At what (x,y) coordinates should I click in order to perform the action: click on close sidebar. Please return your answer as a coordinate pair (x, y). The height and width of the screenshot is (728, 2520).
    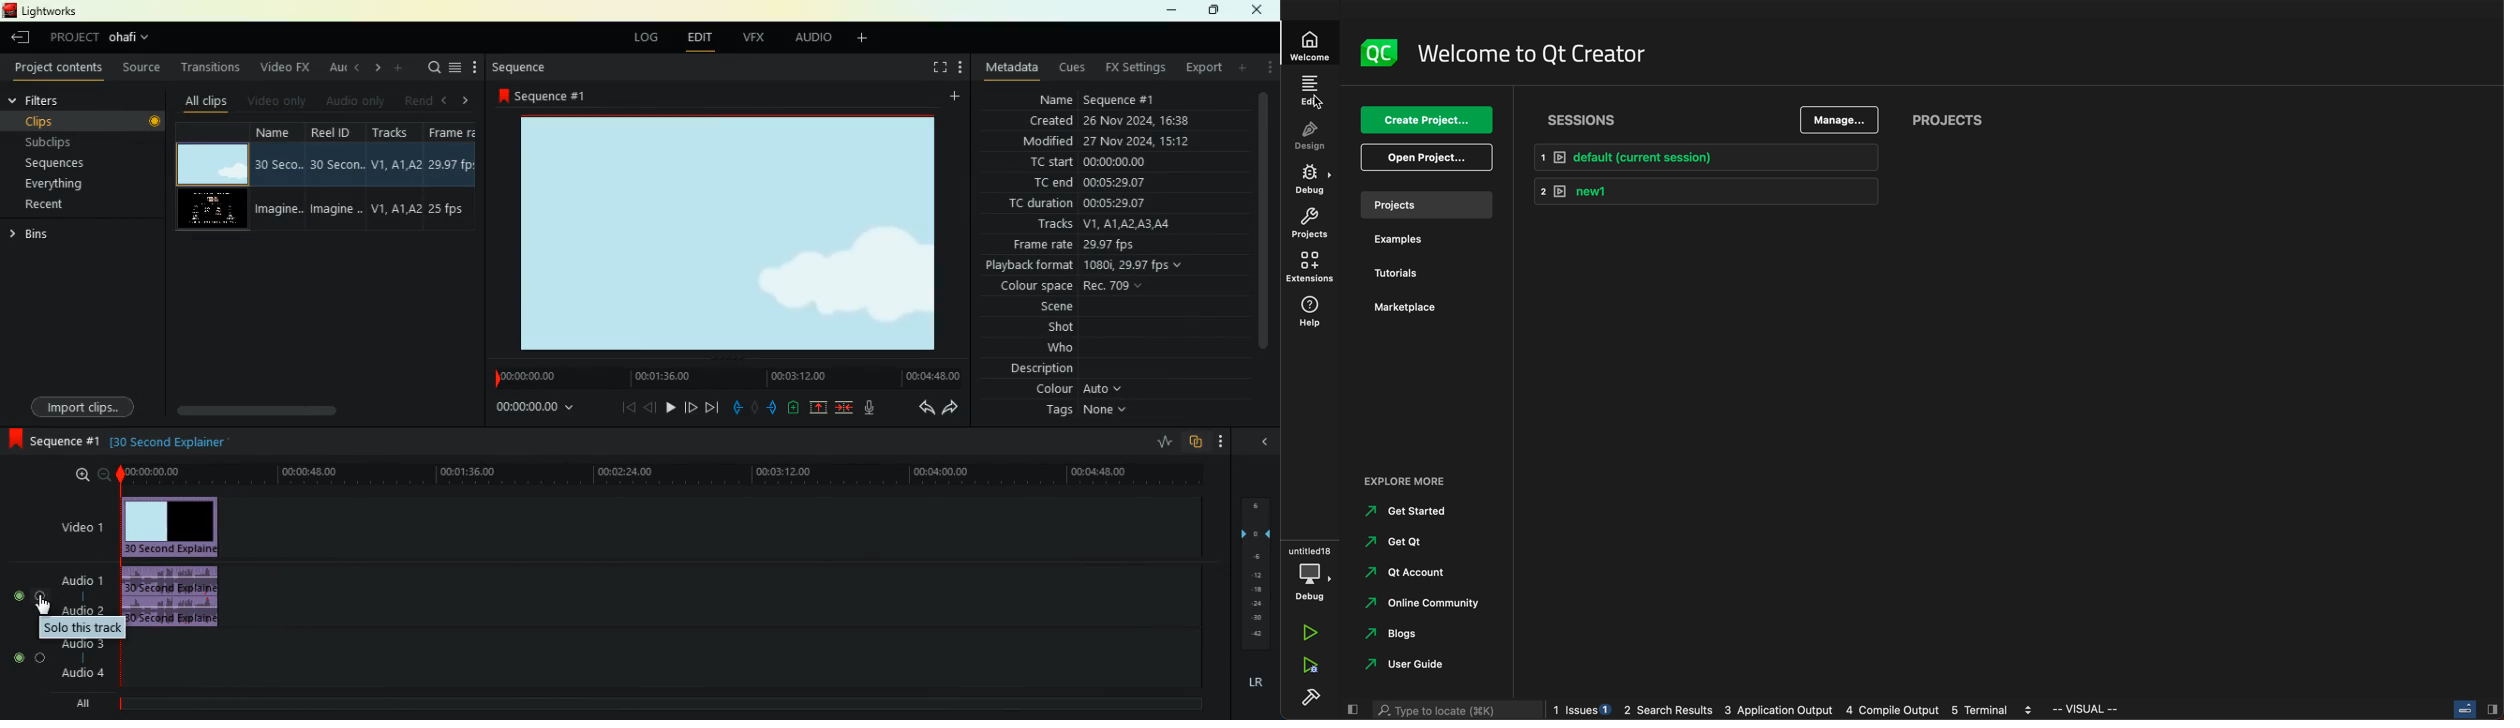
    Looking at the image, I should click on (2476, 710).